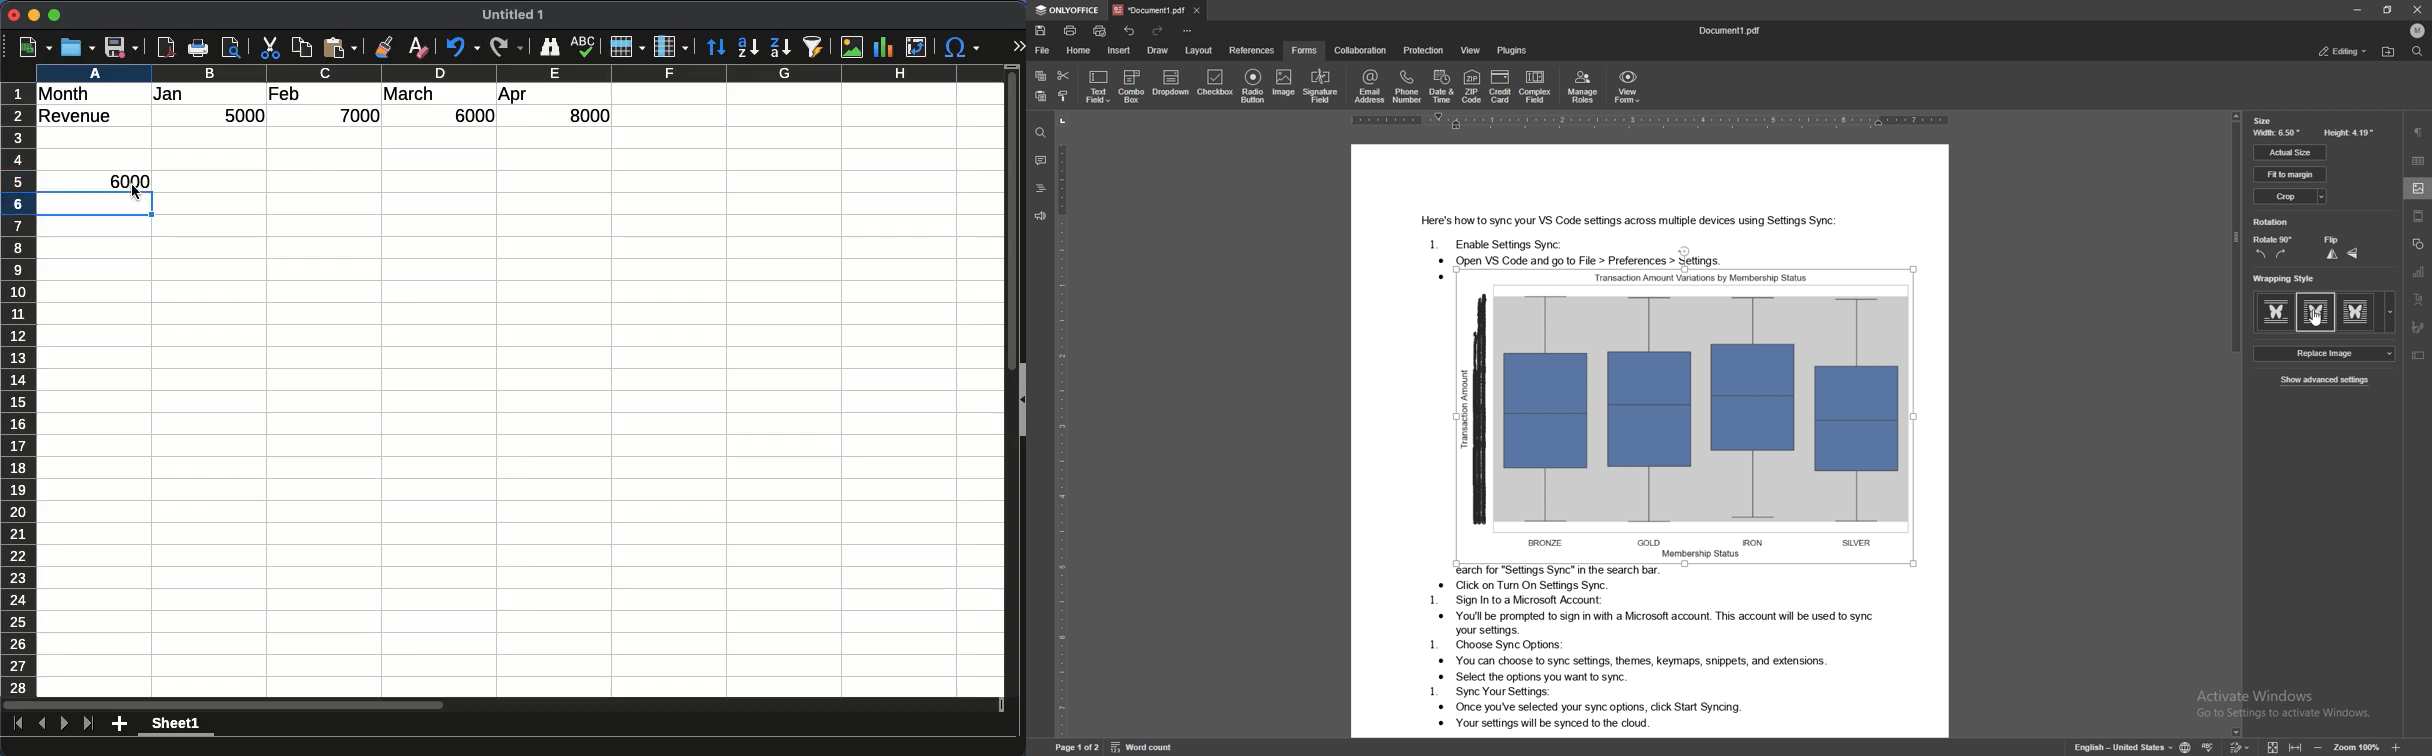 The height and width of the screenshot is (756, 2436). What do you see at coordinates (1042, 75) in the screenshot?
I see `copy` at bounding box center [1042, 75].